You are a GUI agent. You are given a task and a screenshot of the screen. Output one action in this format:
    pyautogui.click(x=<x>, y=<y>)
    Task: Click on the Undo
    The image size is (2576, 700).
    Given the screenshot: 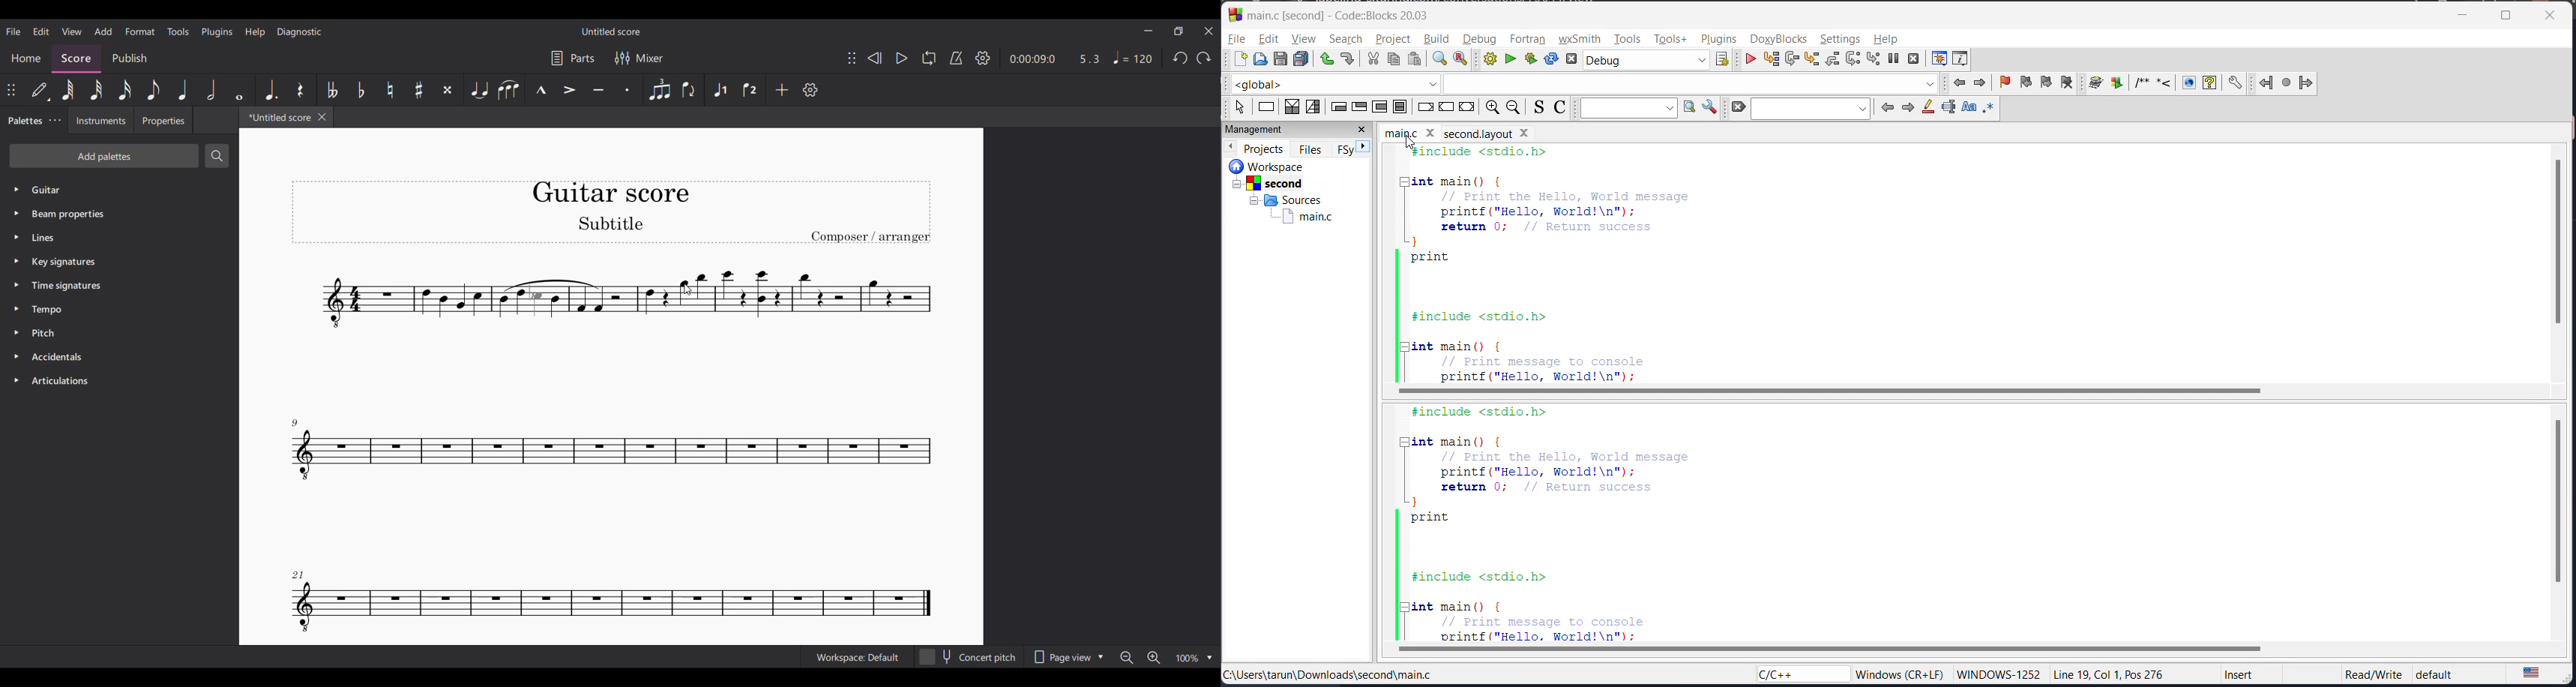 What is the action you would take?
    pyautogui.click(x=1180, y=58)
    